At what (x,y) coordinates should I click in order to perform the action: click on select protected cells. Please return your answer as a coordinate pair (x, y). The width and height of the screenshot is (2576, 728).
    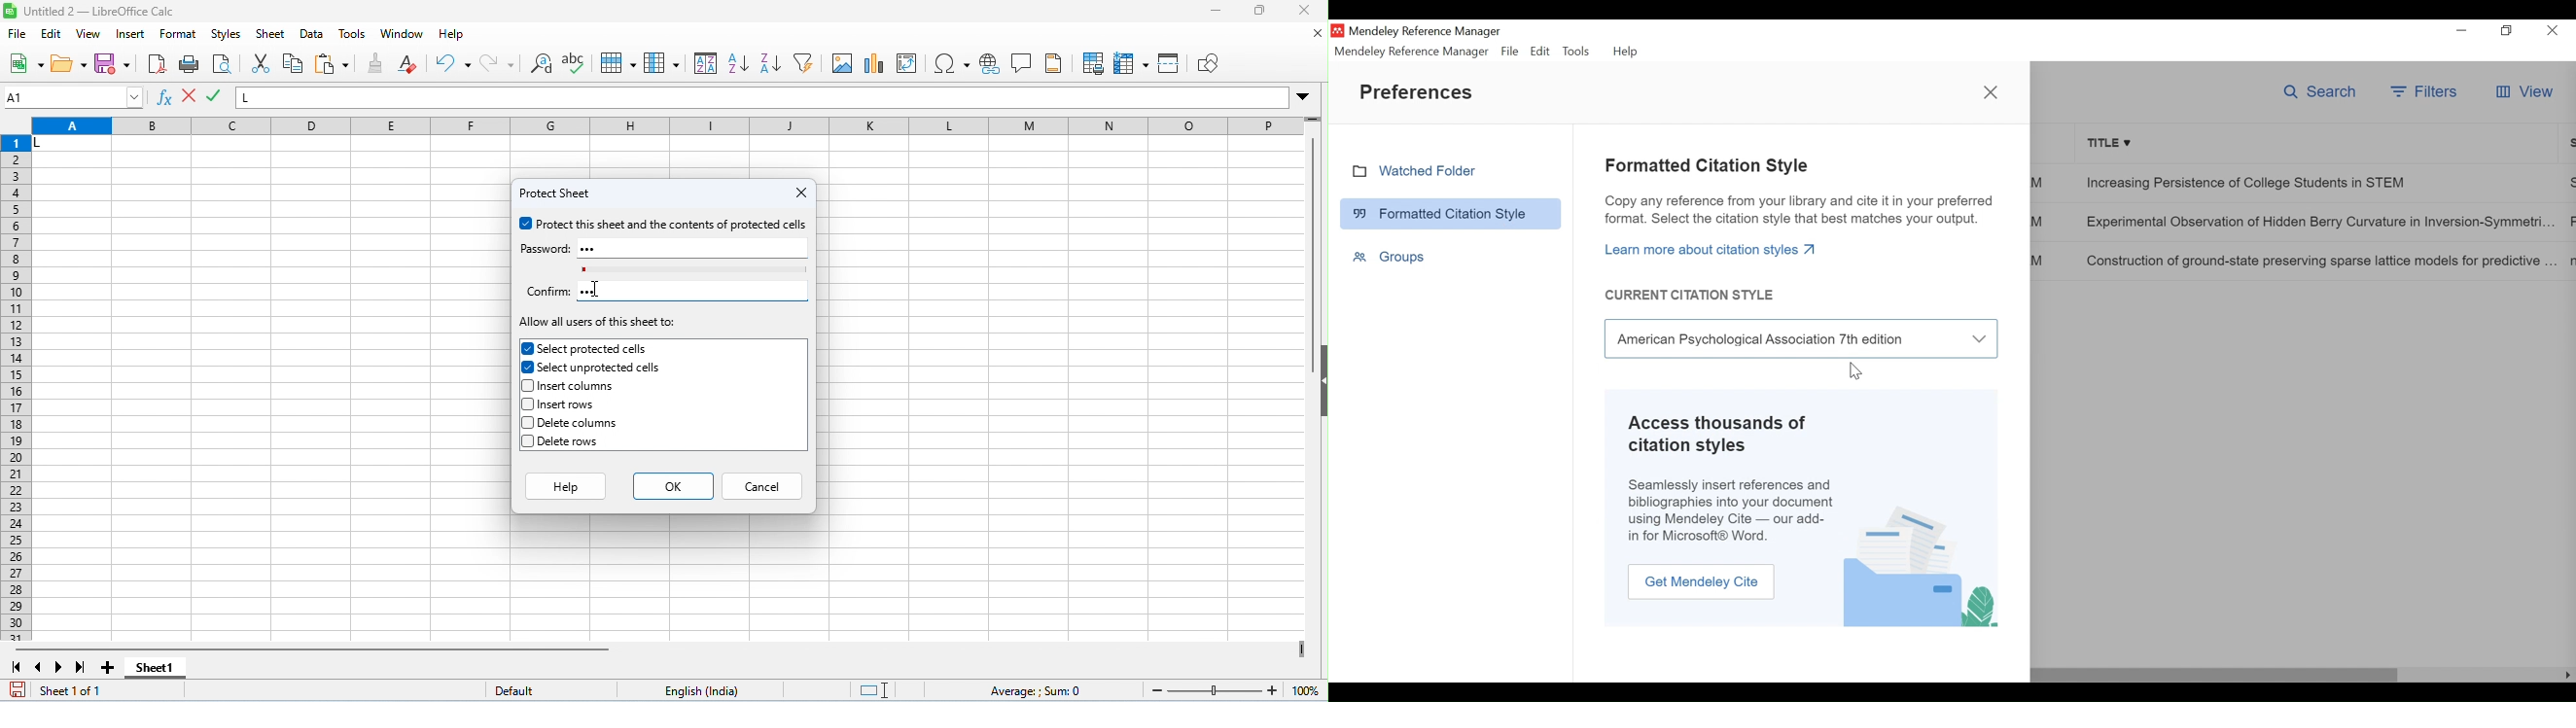
    Looking at the image, I should click on (585, 348).